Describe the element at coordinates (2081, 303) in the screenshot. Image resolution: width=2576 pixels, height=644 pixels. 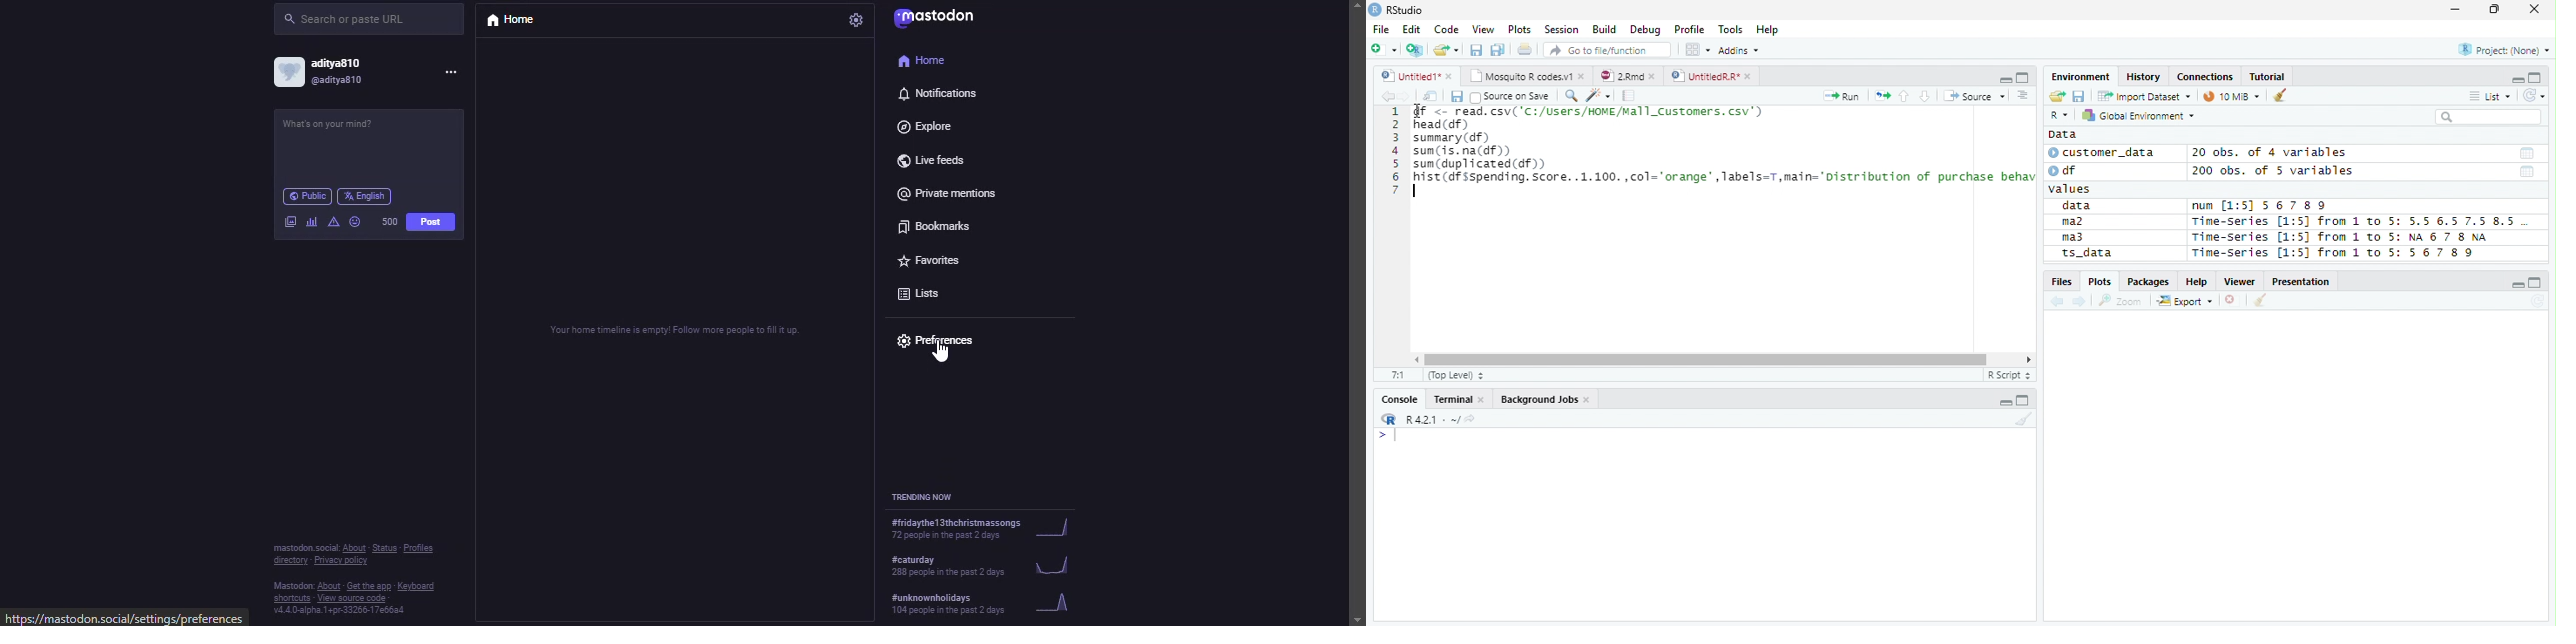
I see `Next` at that location.